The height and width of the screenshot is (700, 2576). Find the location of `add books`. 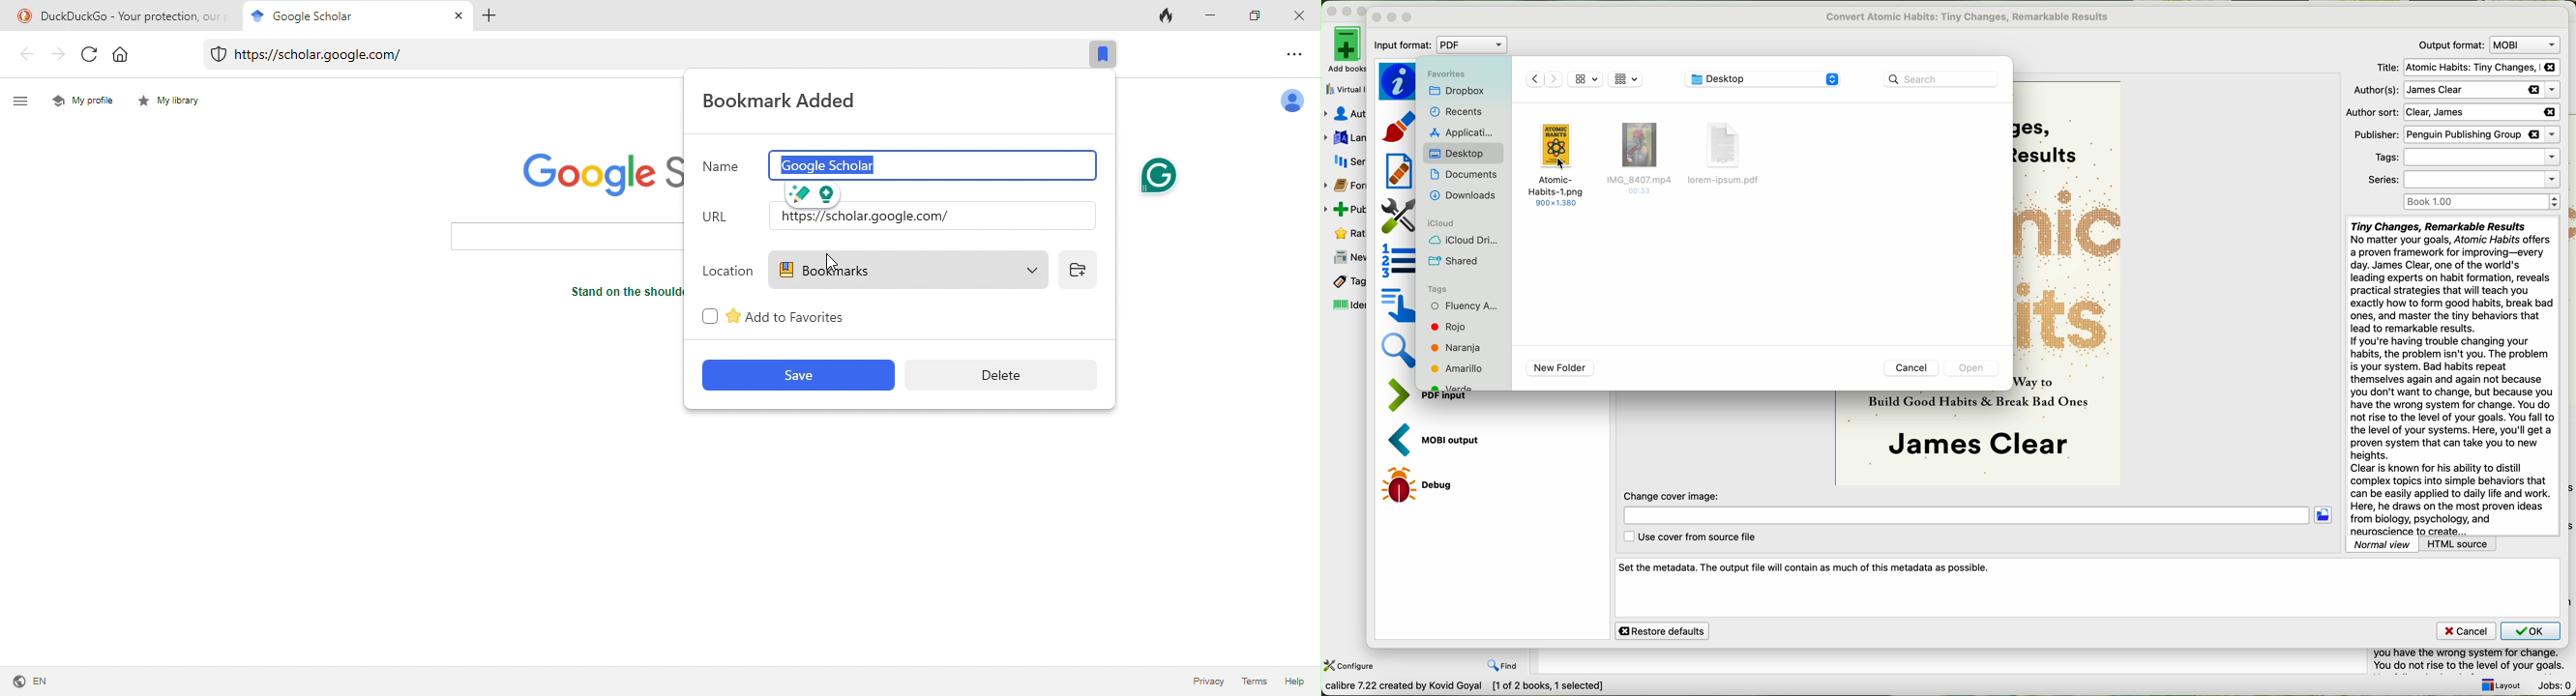

add books is located at coordinates (1343, 49).